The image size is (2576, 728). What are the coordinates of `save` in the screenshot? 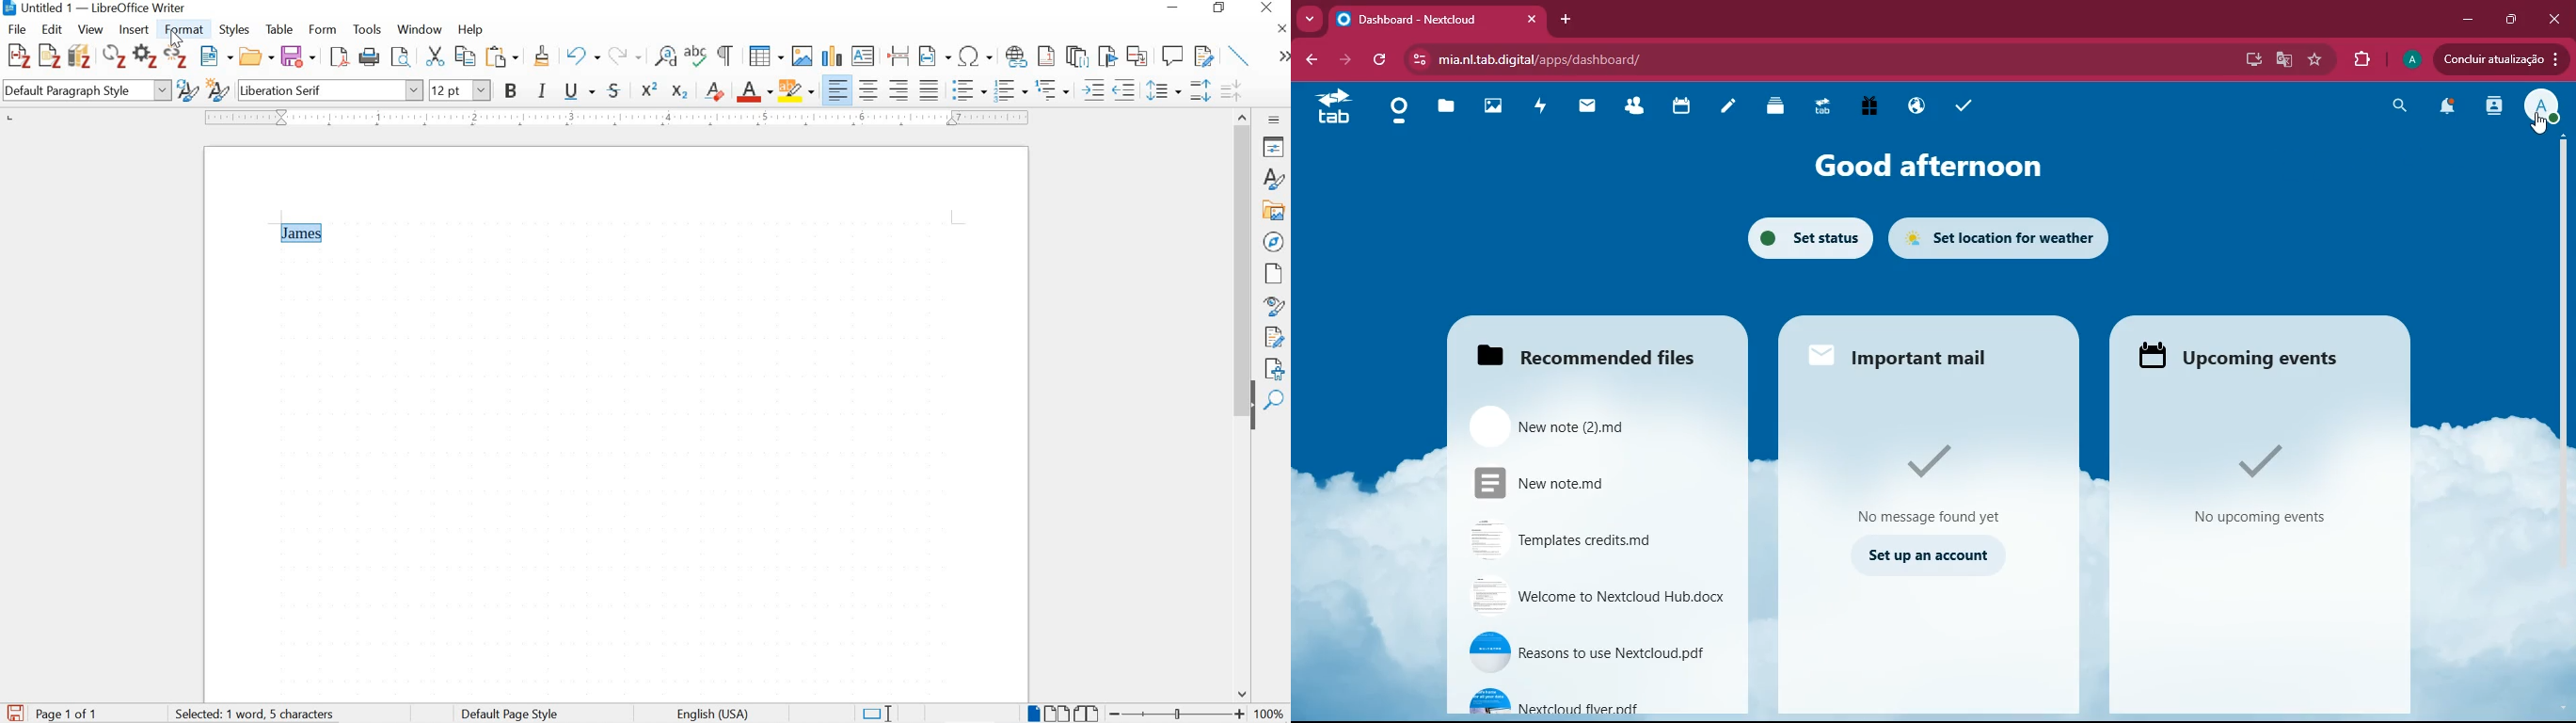 It's located at (15, 711).